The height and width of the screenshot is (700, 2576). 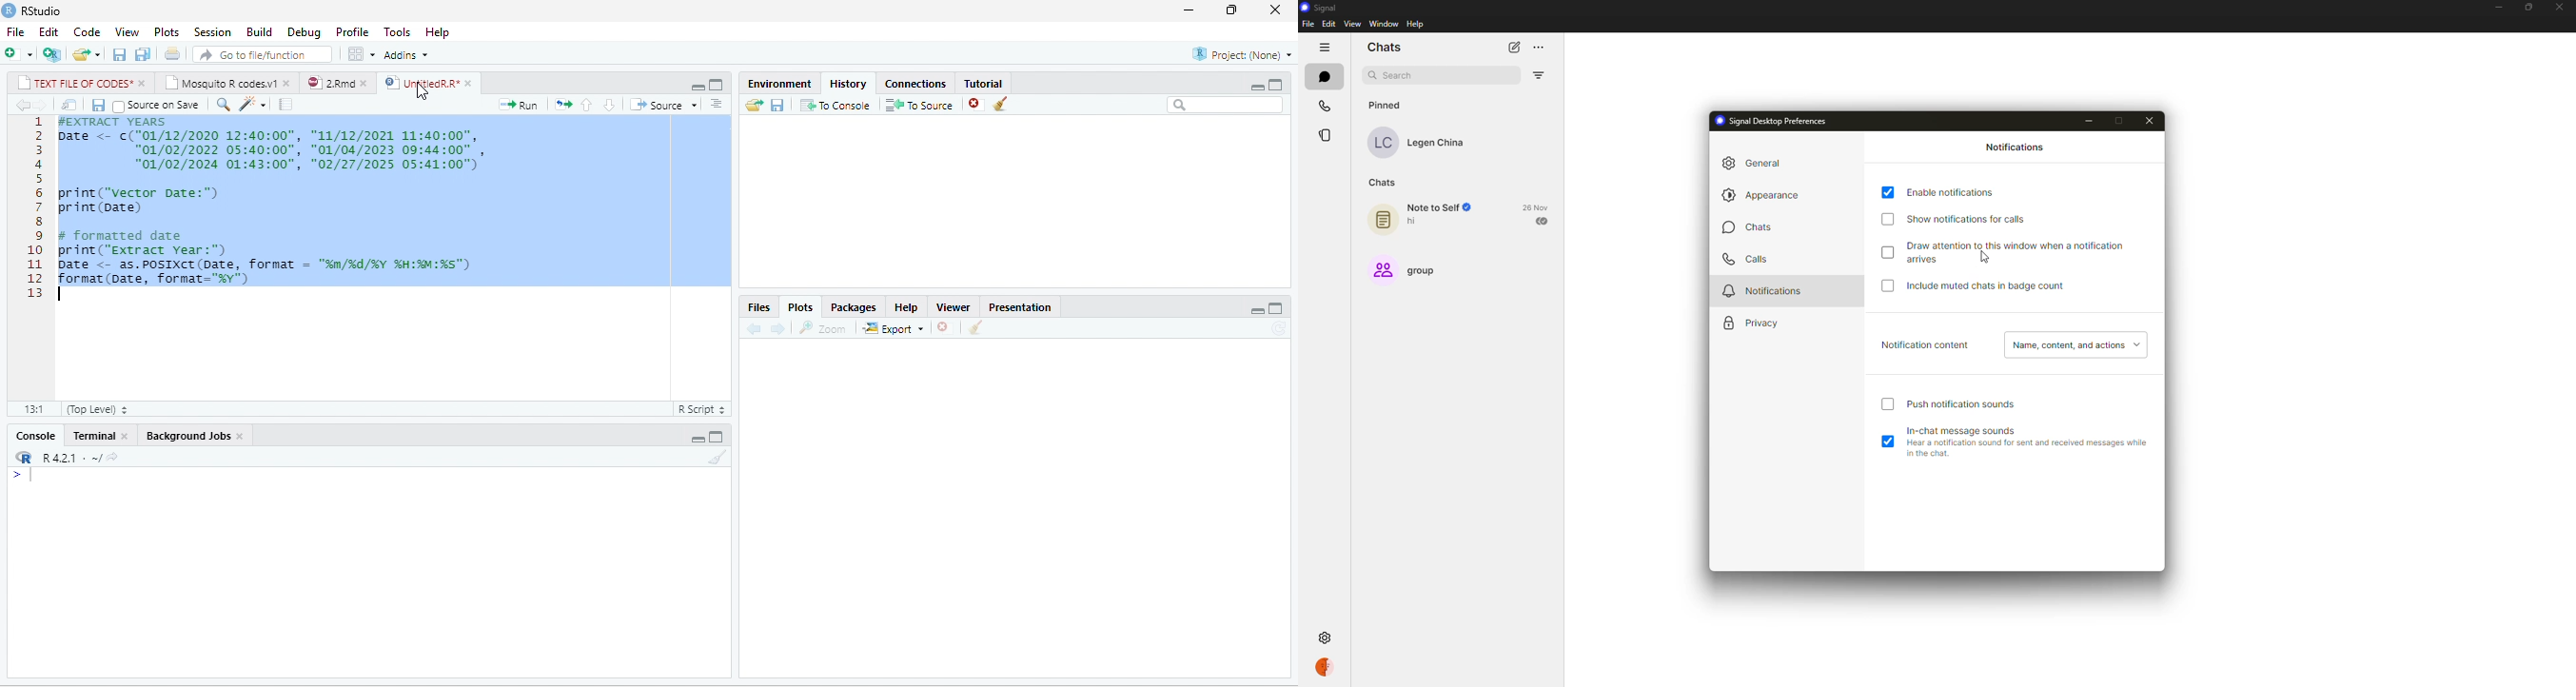 What do you see at coordinates (848, 85) in the screenshot?
I see `History` at bounding box center [848, 85].